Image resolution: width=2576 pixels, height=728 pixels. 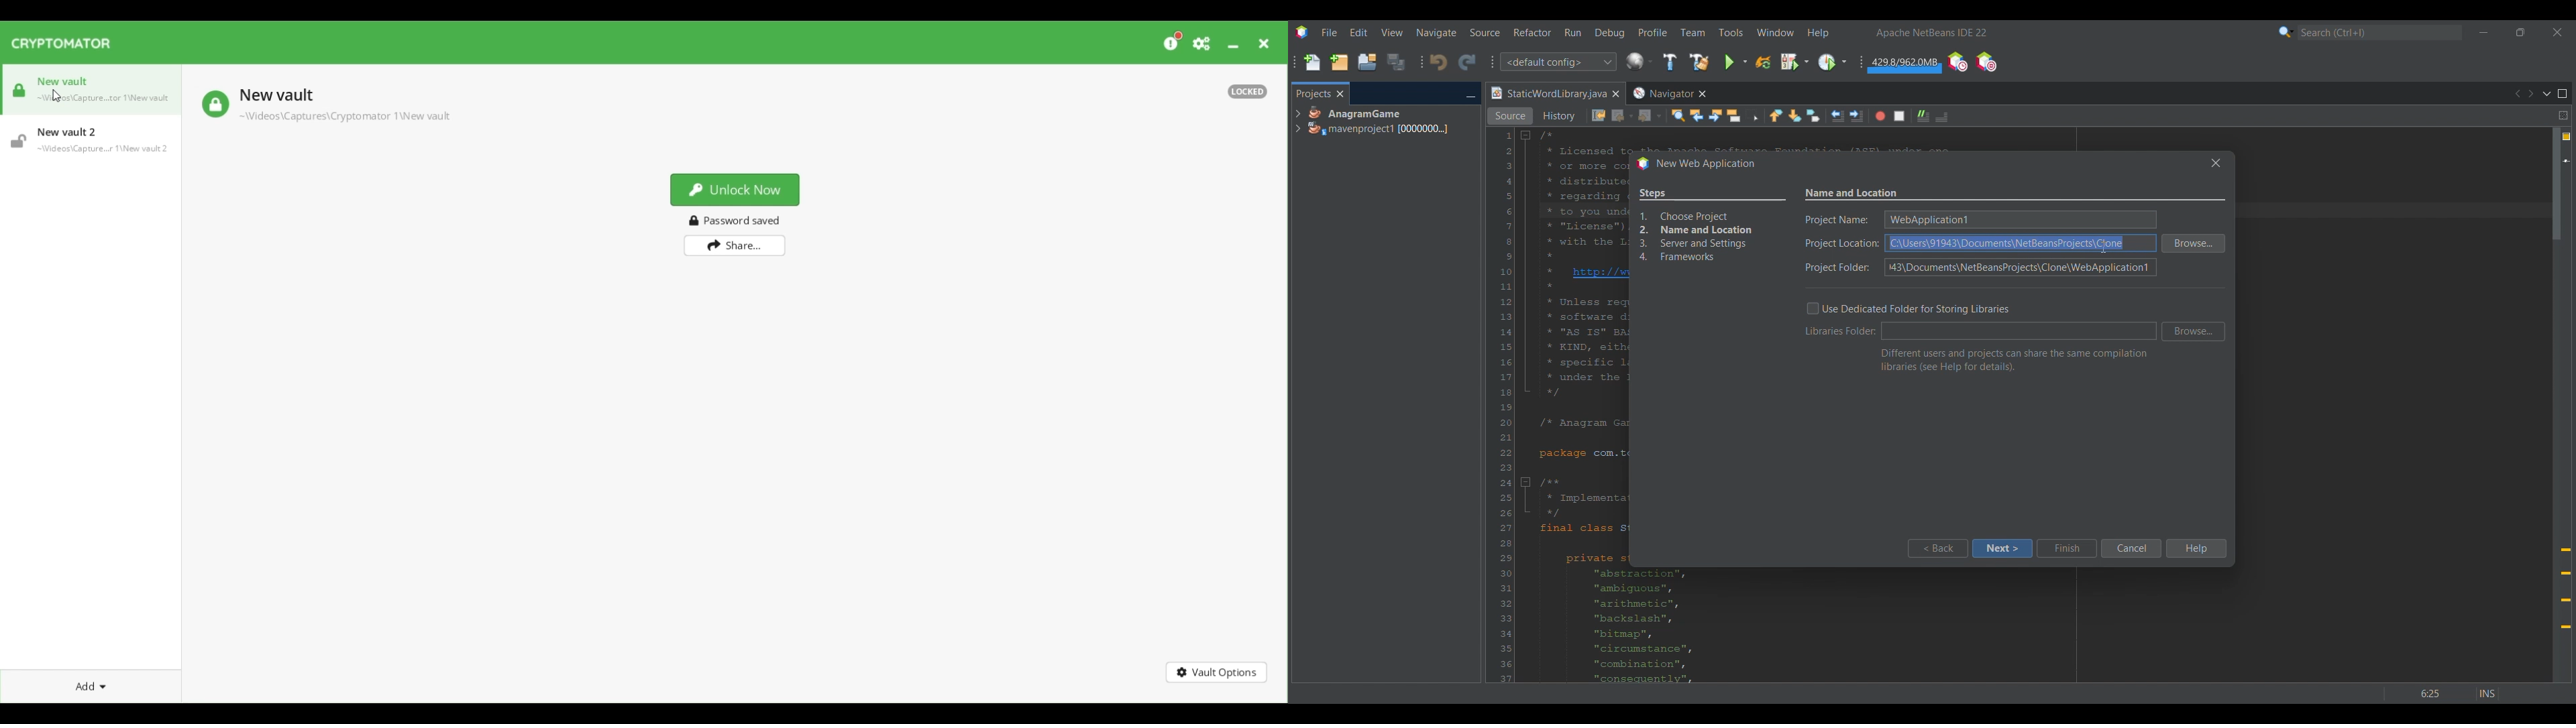 I want to click on Minimize, so click(x=1233, y=46).